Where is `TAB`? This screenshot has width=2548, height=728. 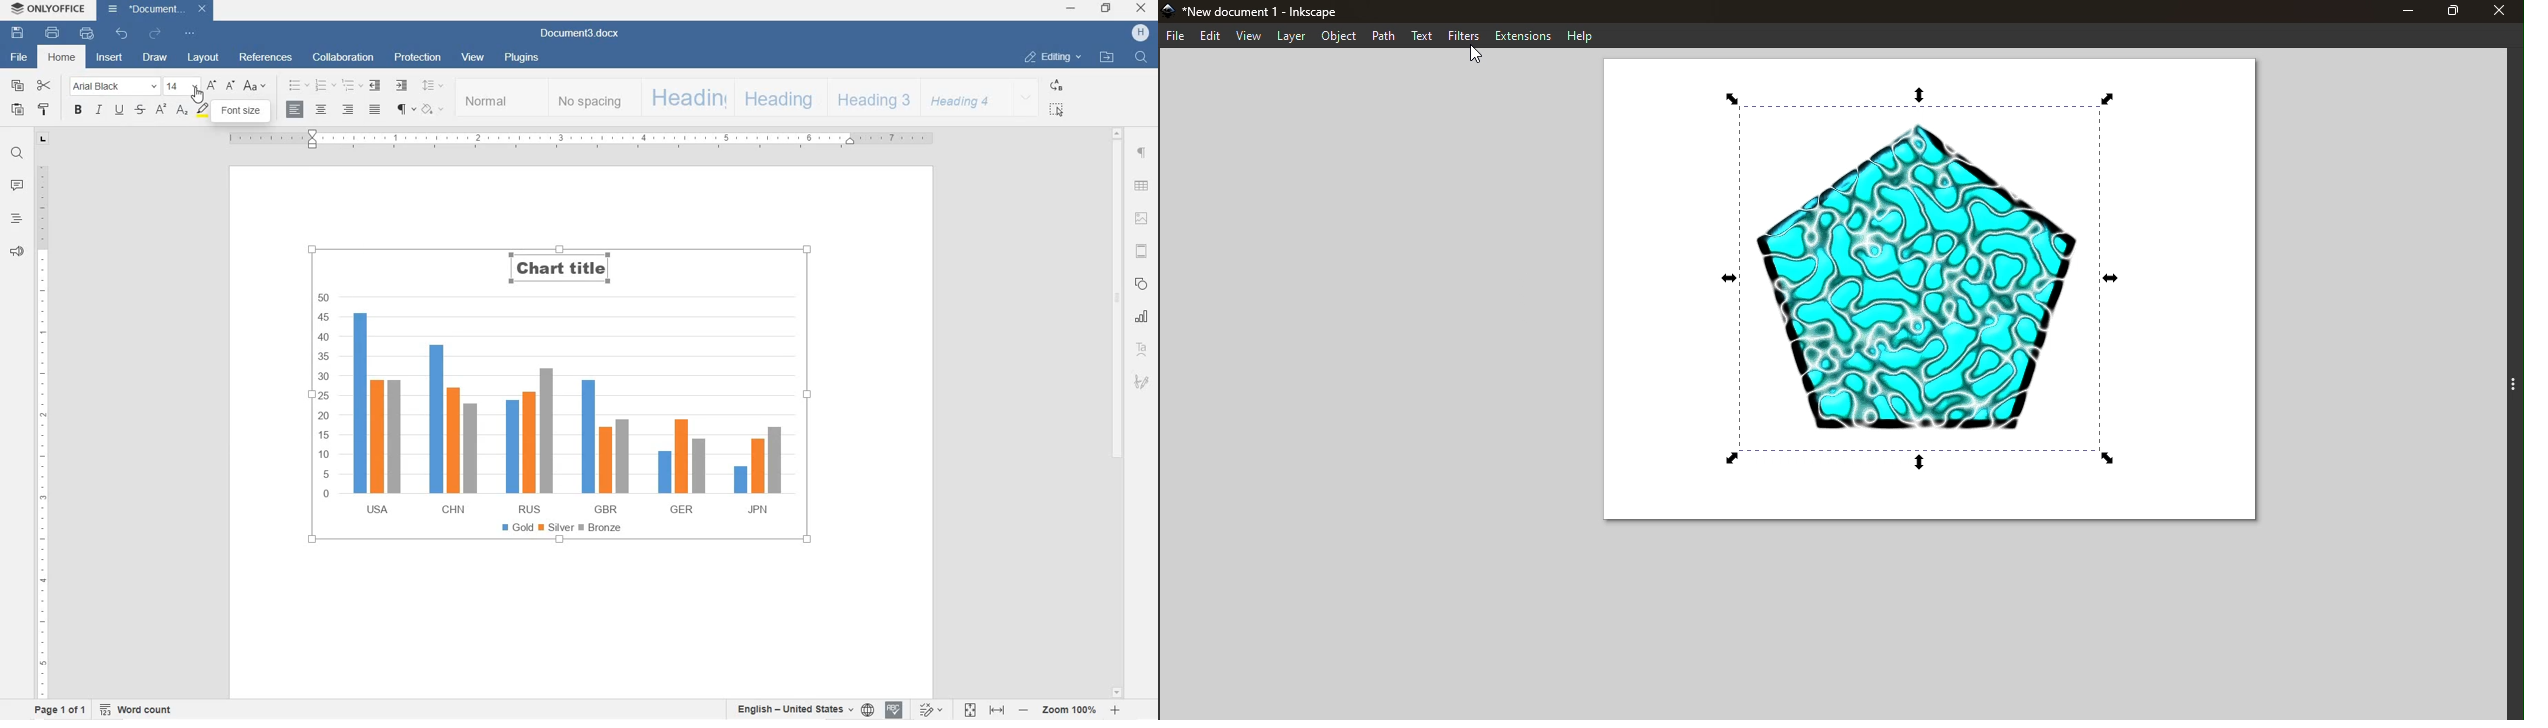
TAB is located at coordinates (43, 138).